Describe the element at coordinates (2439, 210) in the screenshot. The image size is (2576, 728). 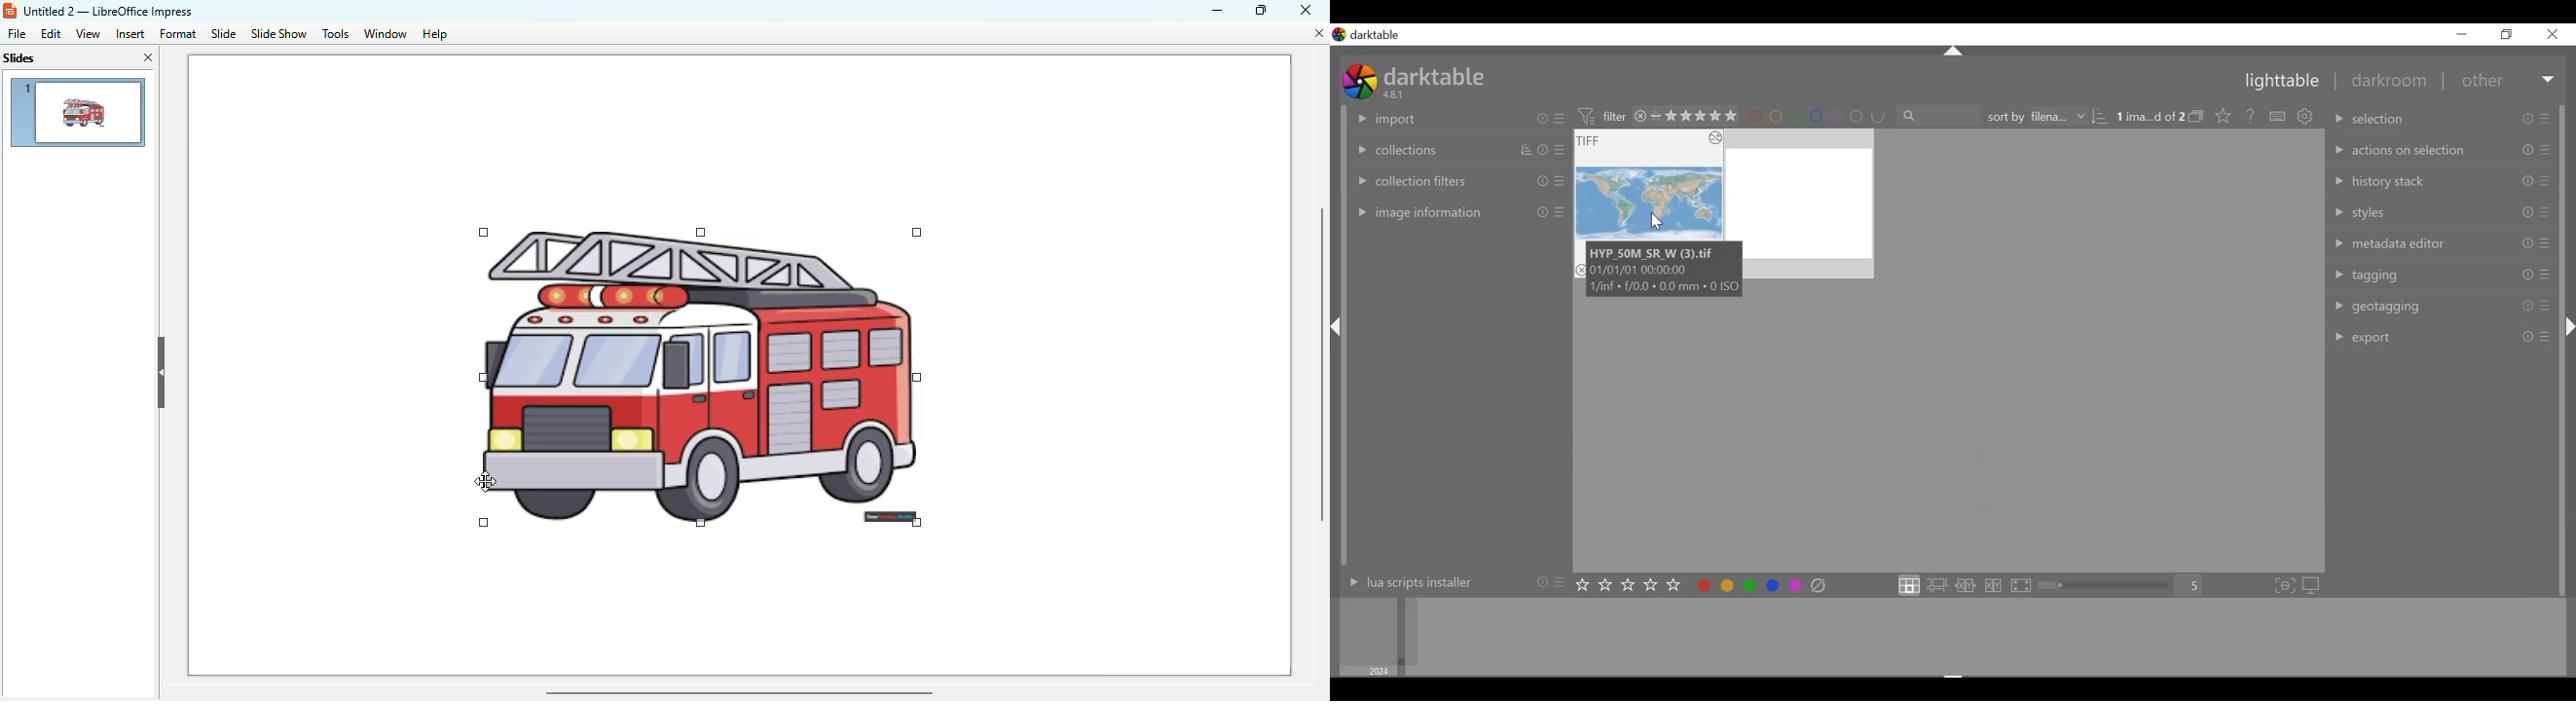
I see `styles` at that location.